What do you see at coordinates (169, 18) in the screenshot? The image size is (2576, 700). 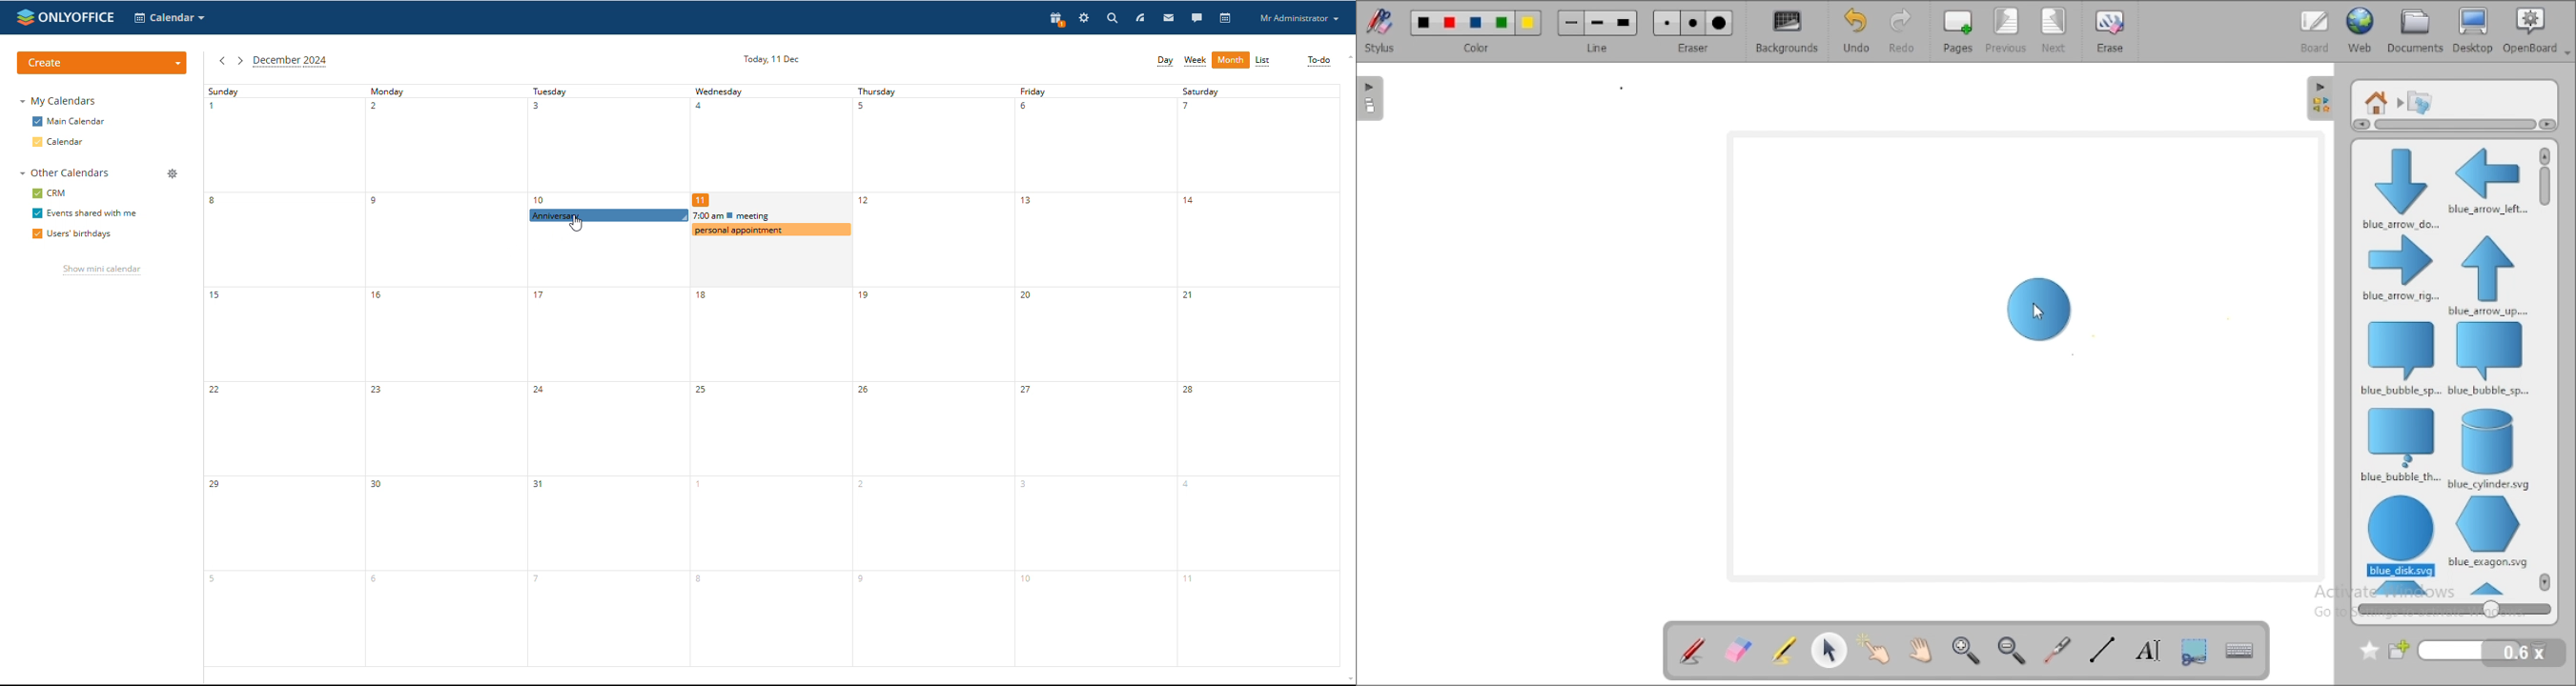 I see `select application` at bounding box center [169, 18].